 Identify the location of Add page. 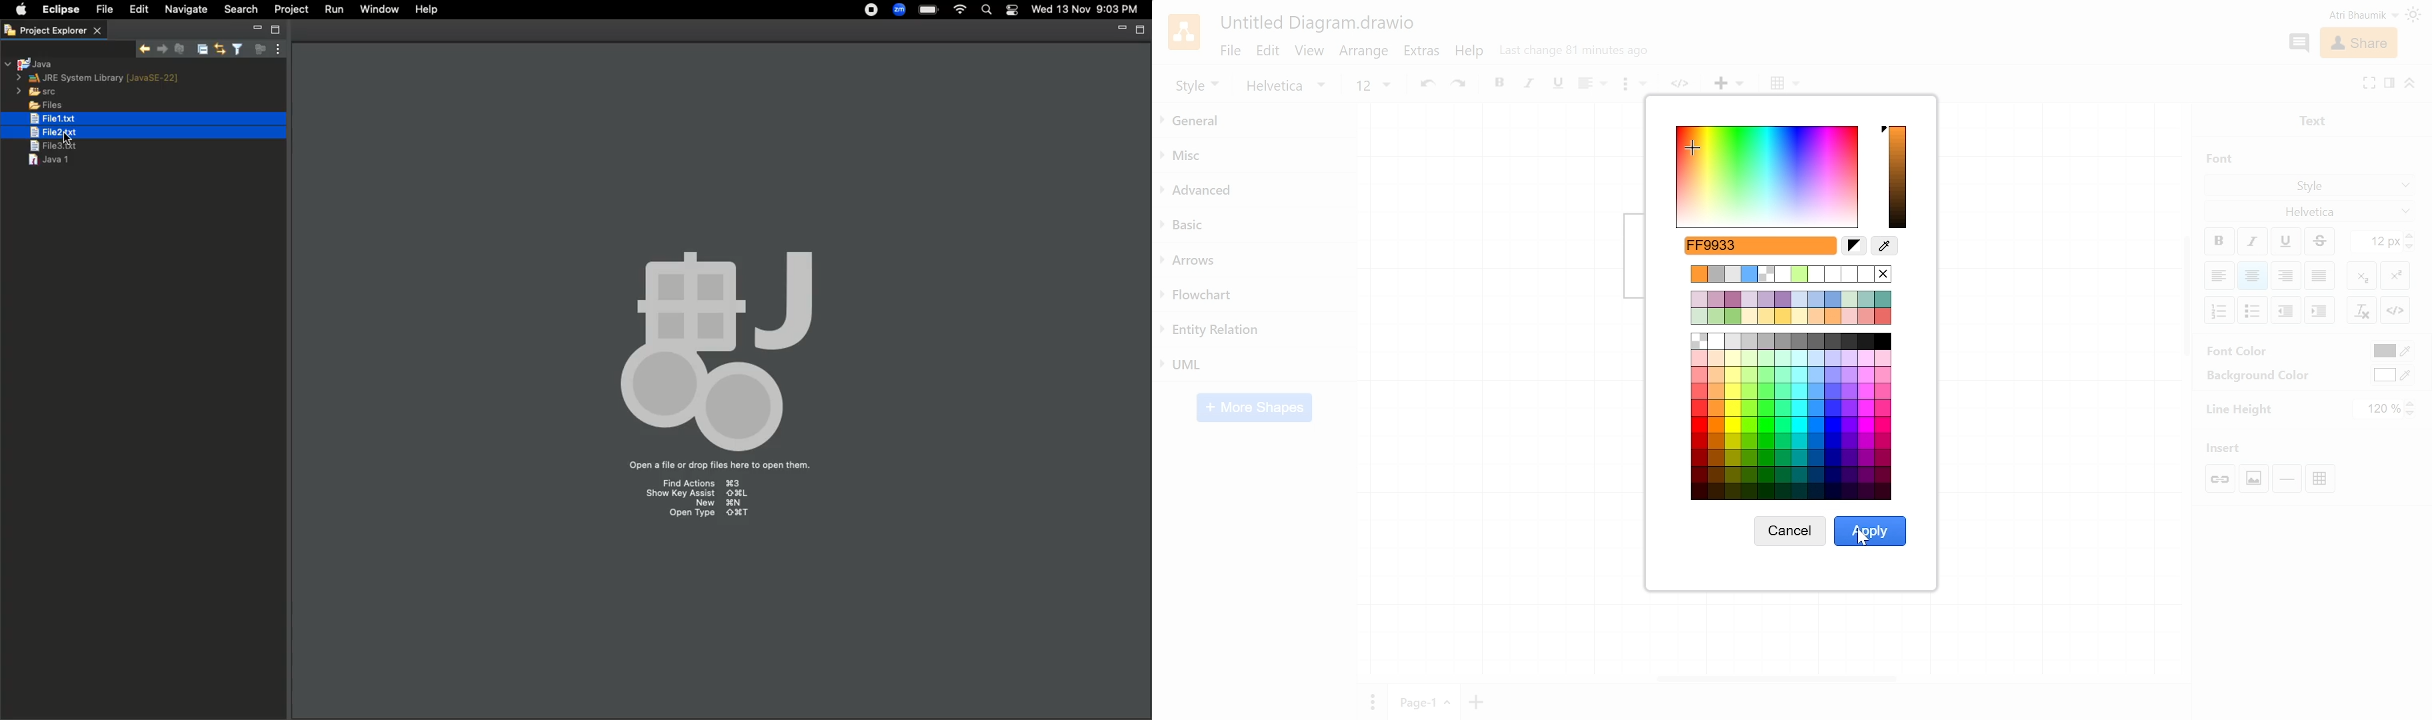
(1479, 701).